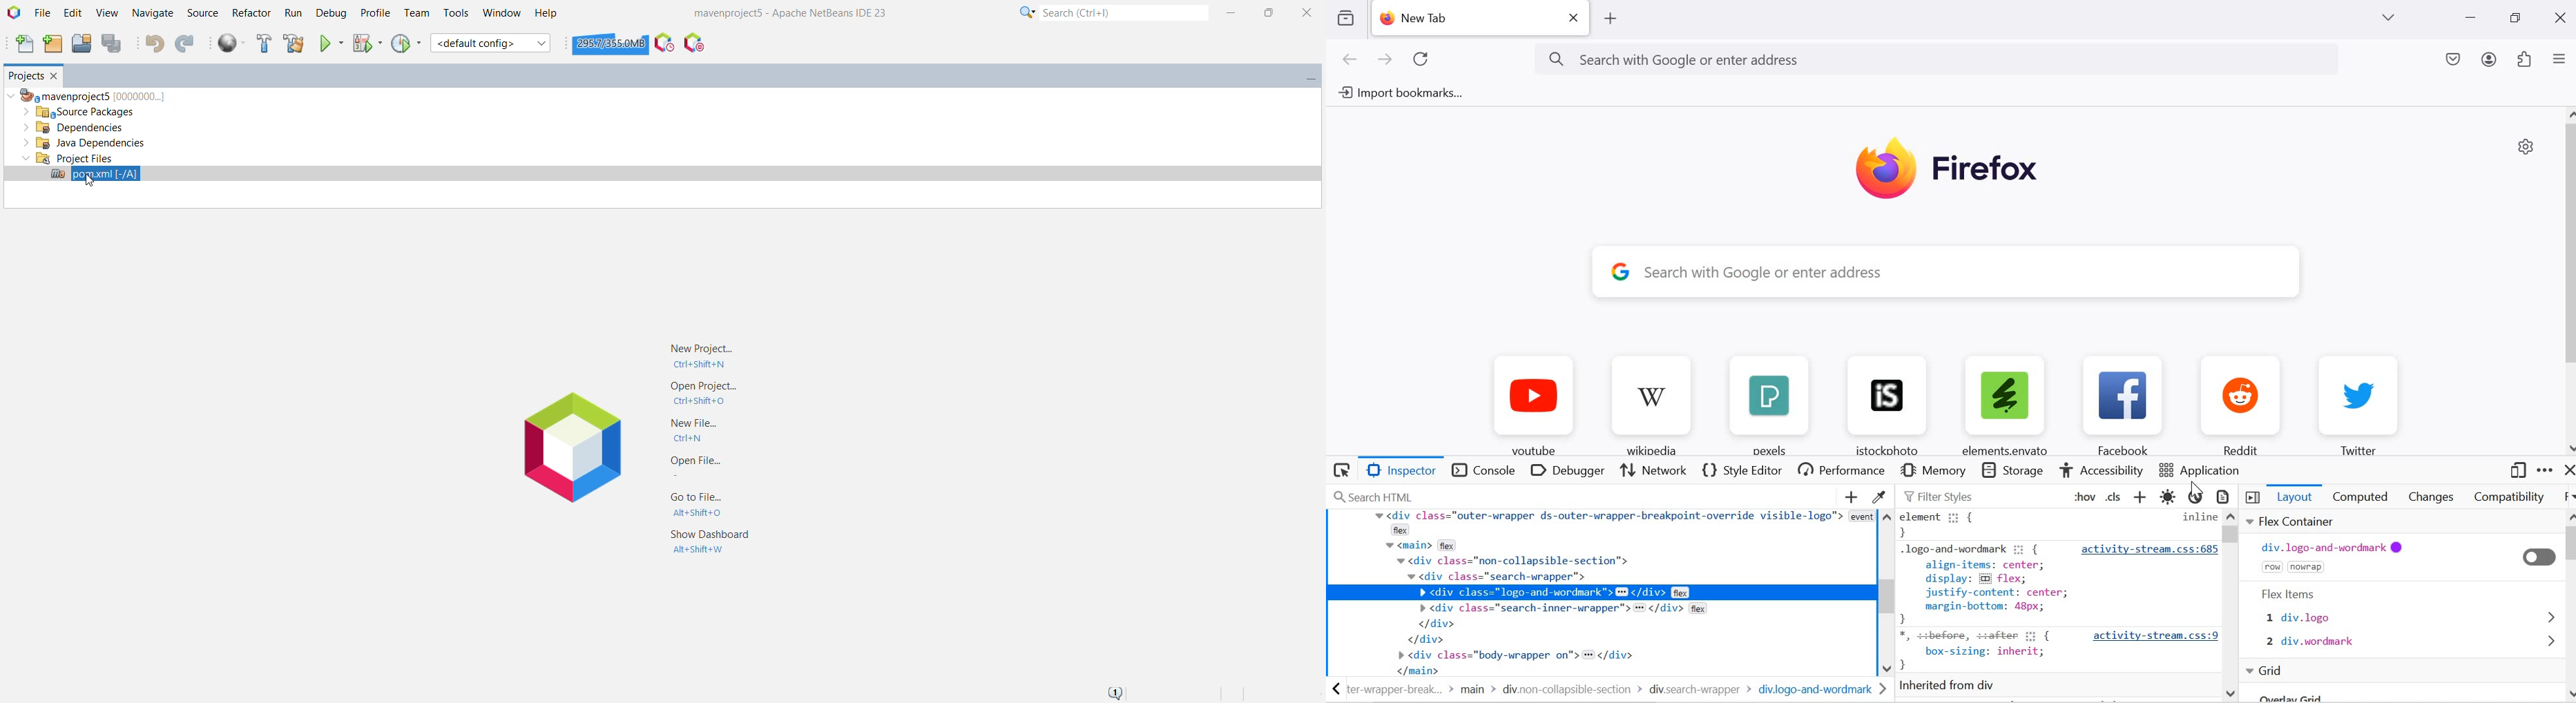 The width and height of the screenshot is (2576, 728). What do you see at coordinates (1937, 471) in the screenshot?
I see `Memory` at bounding box center [1937, 471].